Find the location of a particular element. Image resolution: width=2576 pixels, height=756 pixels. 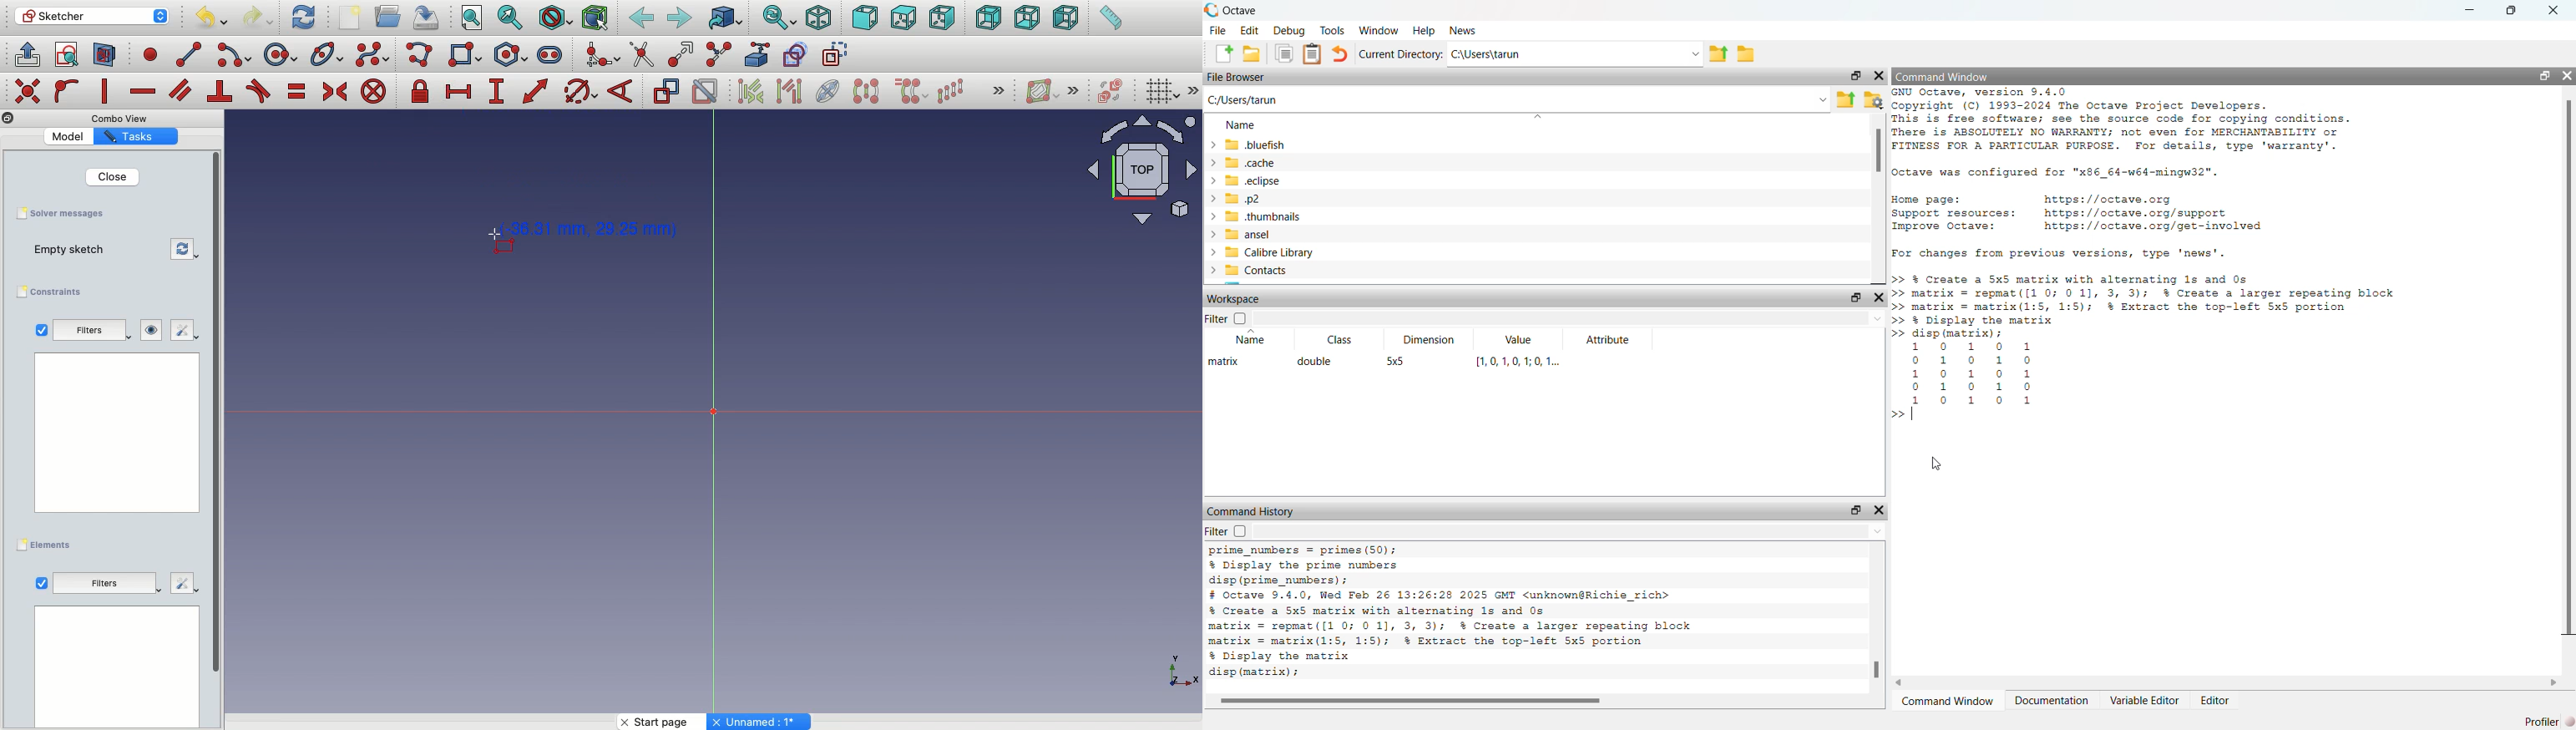

Save is located at coordinates (59, 212).